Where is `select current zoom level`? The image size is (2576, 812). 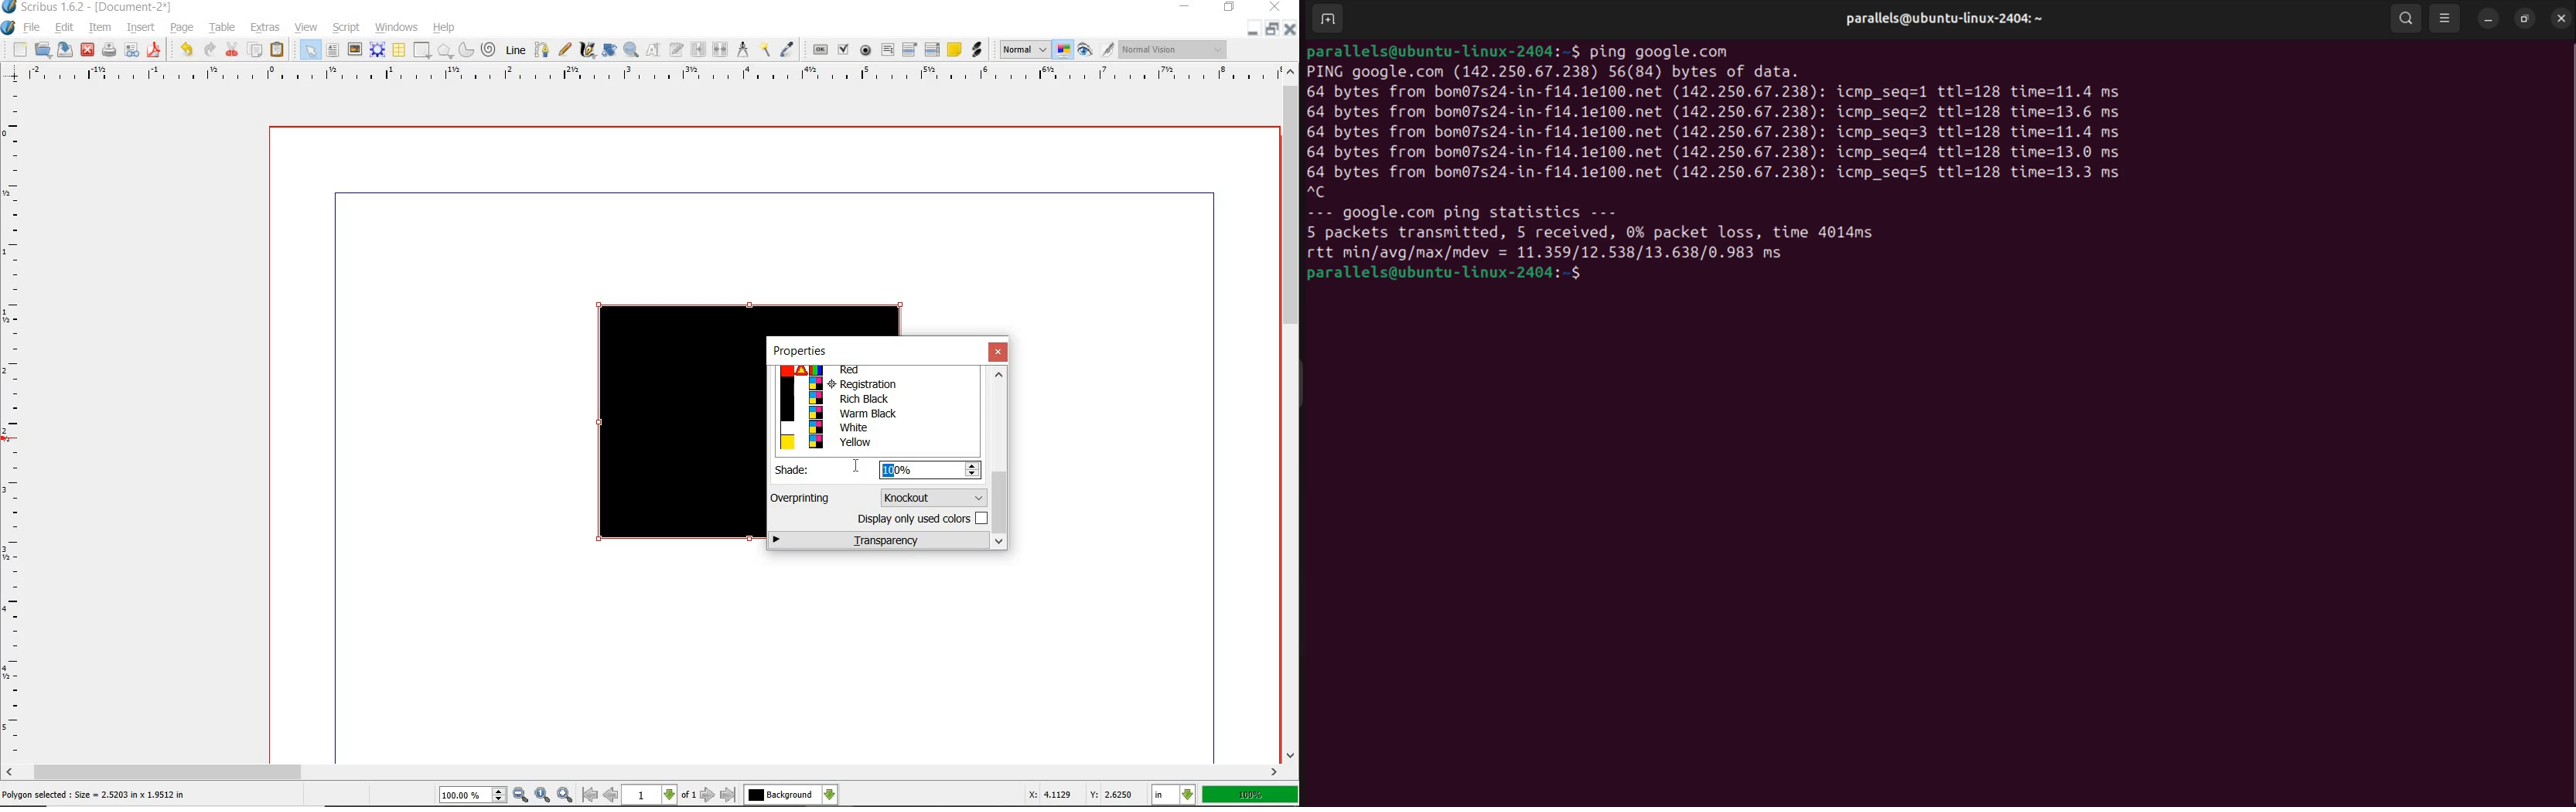 select current zoom level is located at coordinates (473, 796).